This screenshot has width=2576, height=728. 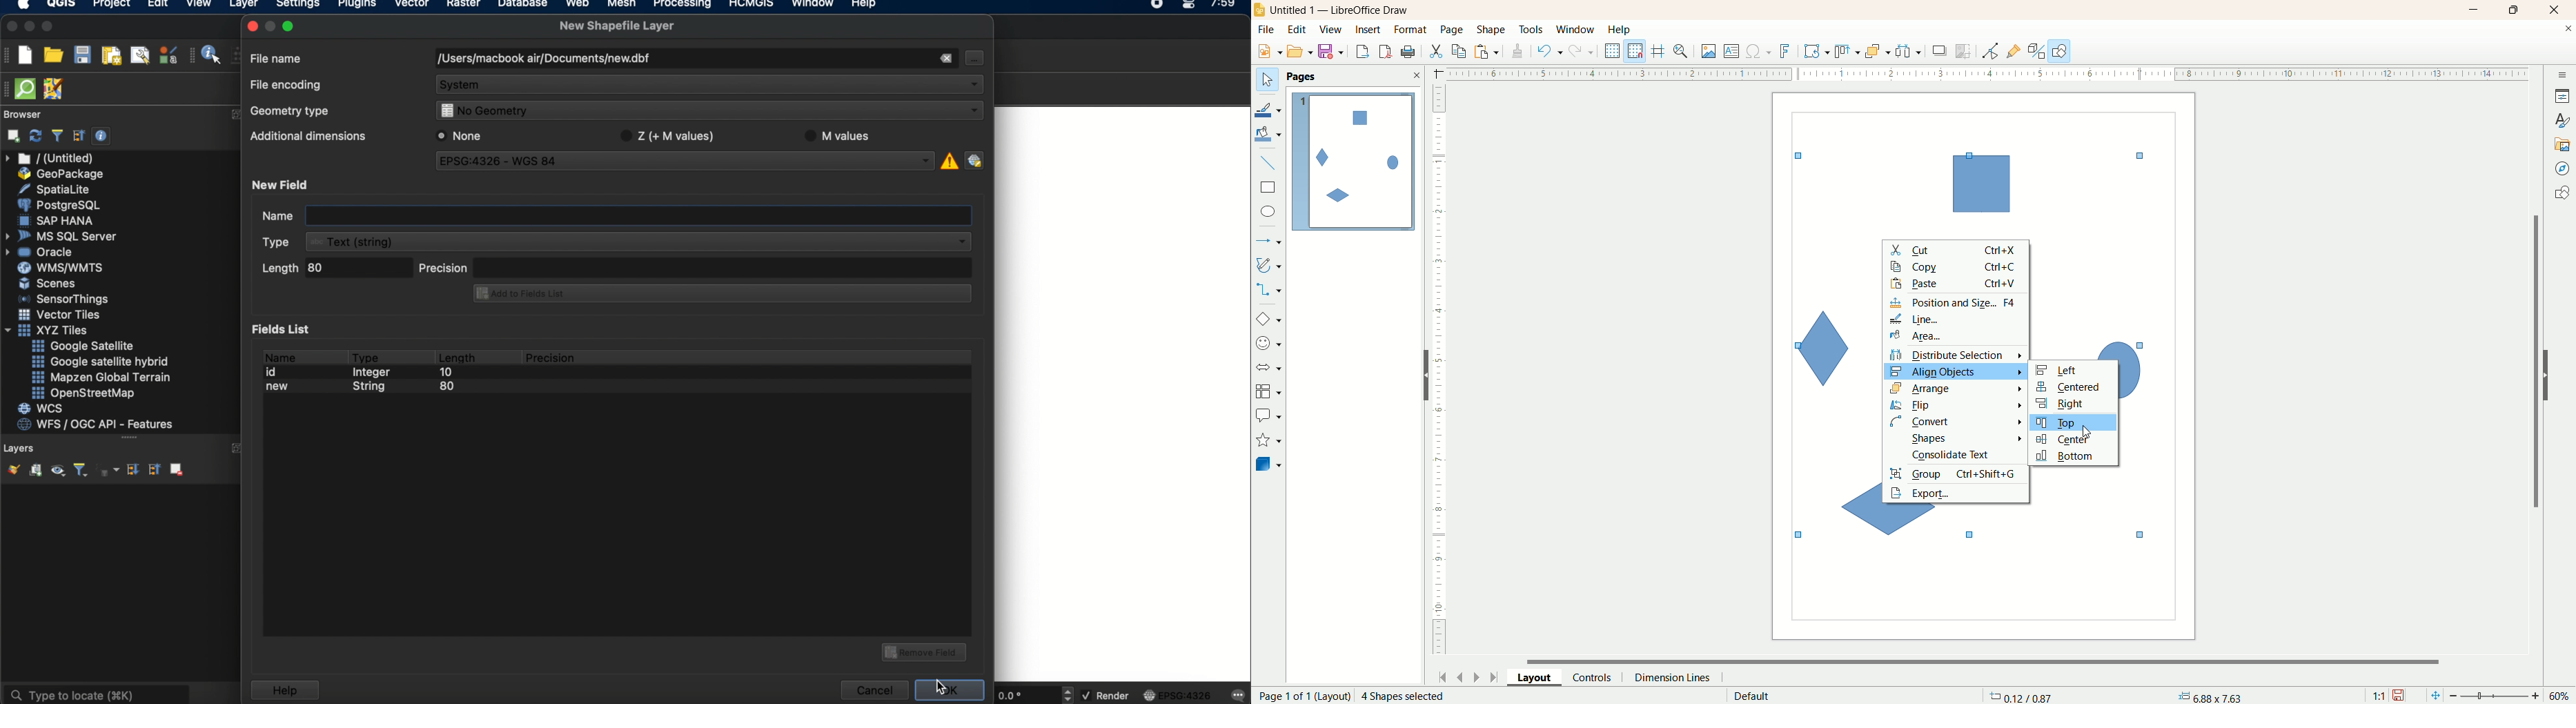 What do you see at coordinates (1958, 437) in the screenshot?
I see `shapes` at bounding box center [1958, 437].